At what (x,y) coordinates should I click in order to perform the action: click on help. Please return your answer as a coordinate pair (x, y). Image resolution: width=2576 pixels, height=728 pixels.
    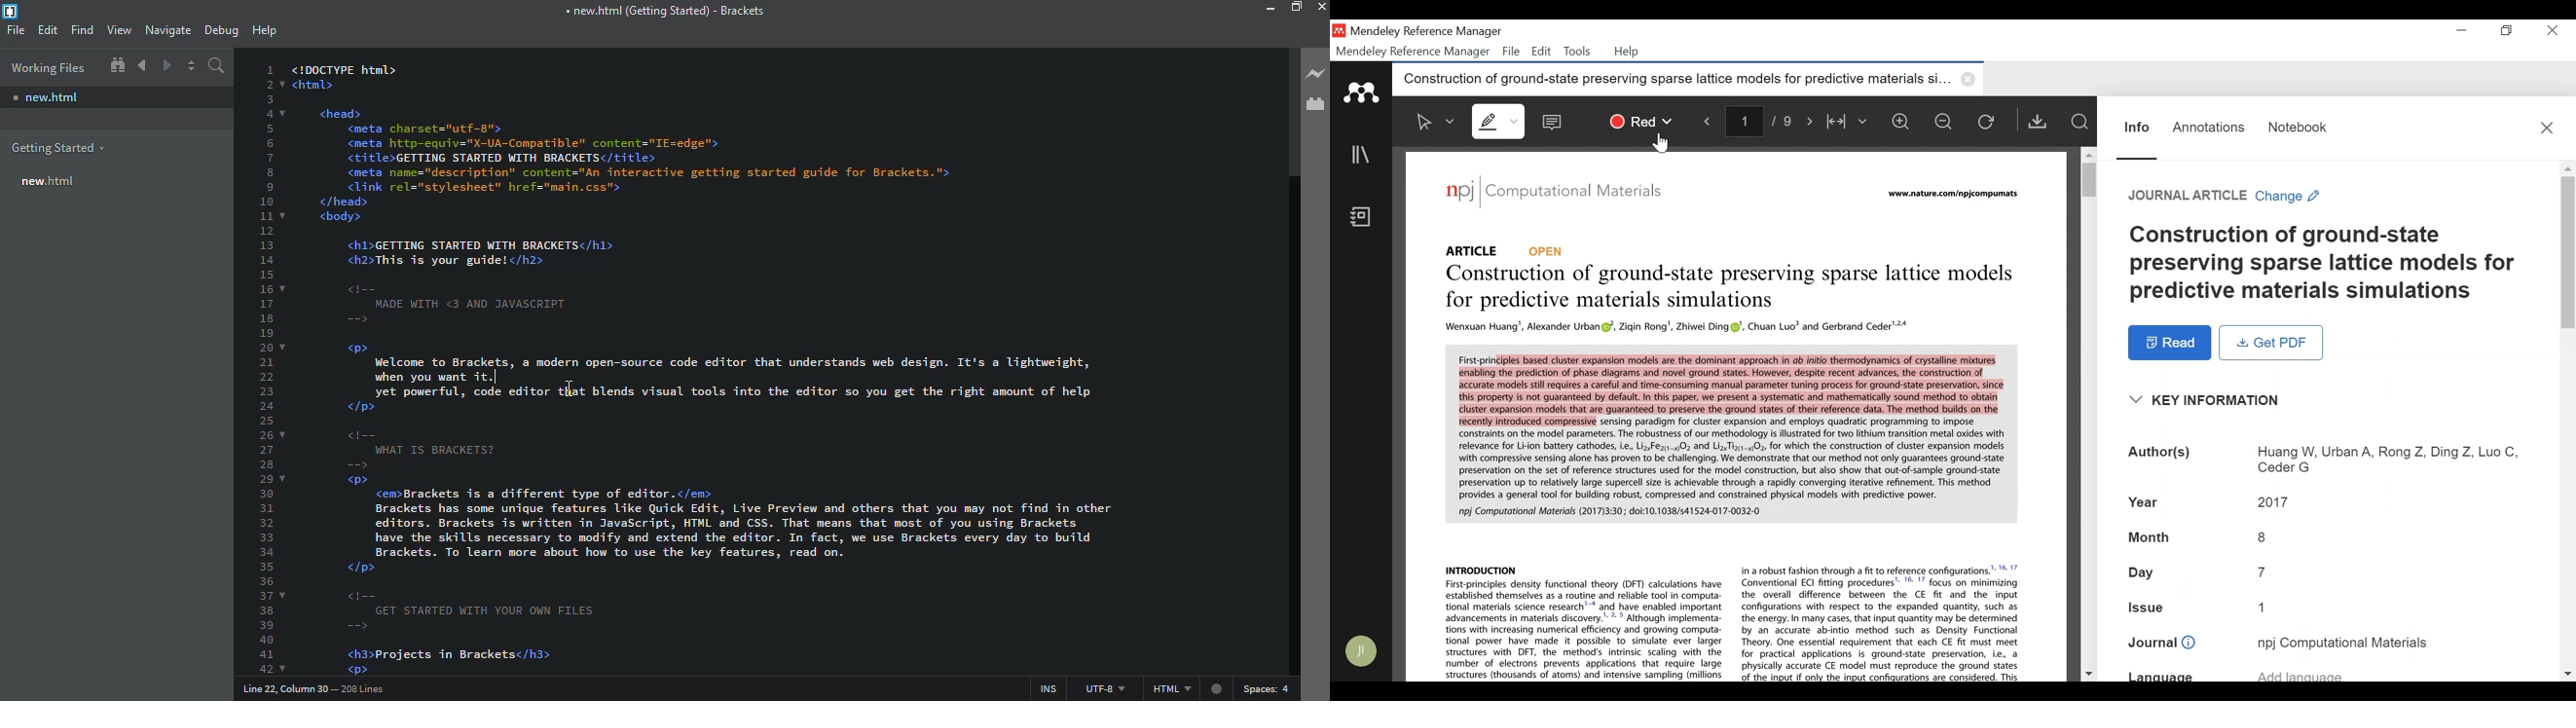
    Looking at the image, I should click on (263, 29).